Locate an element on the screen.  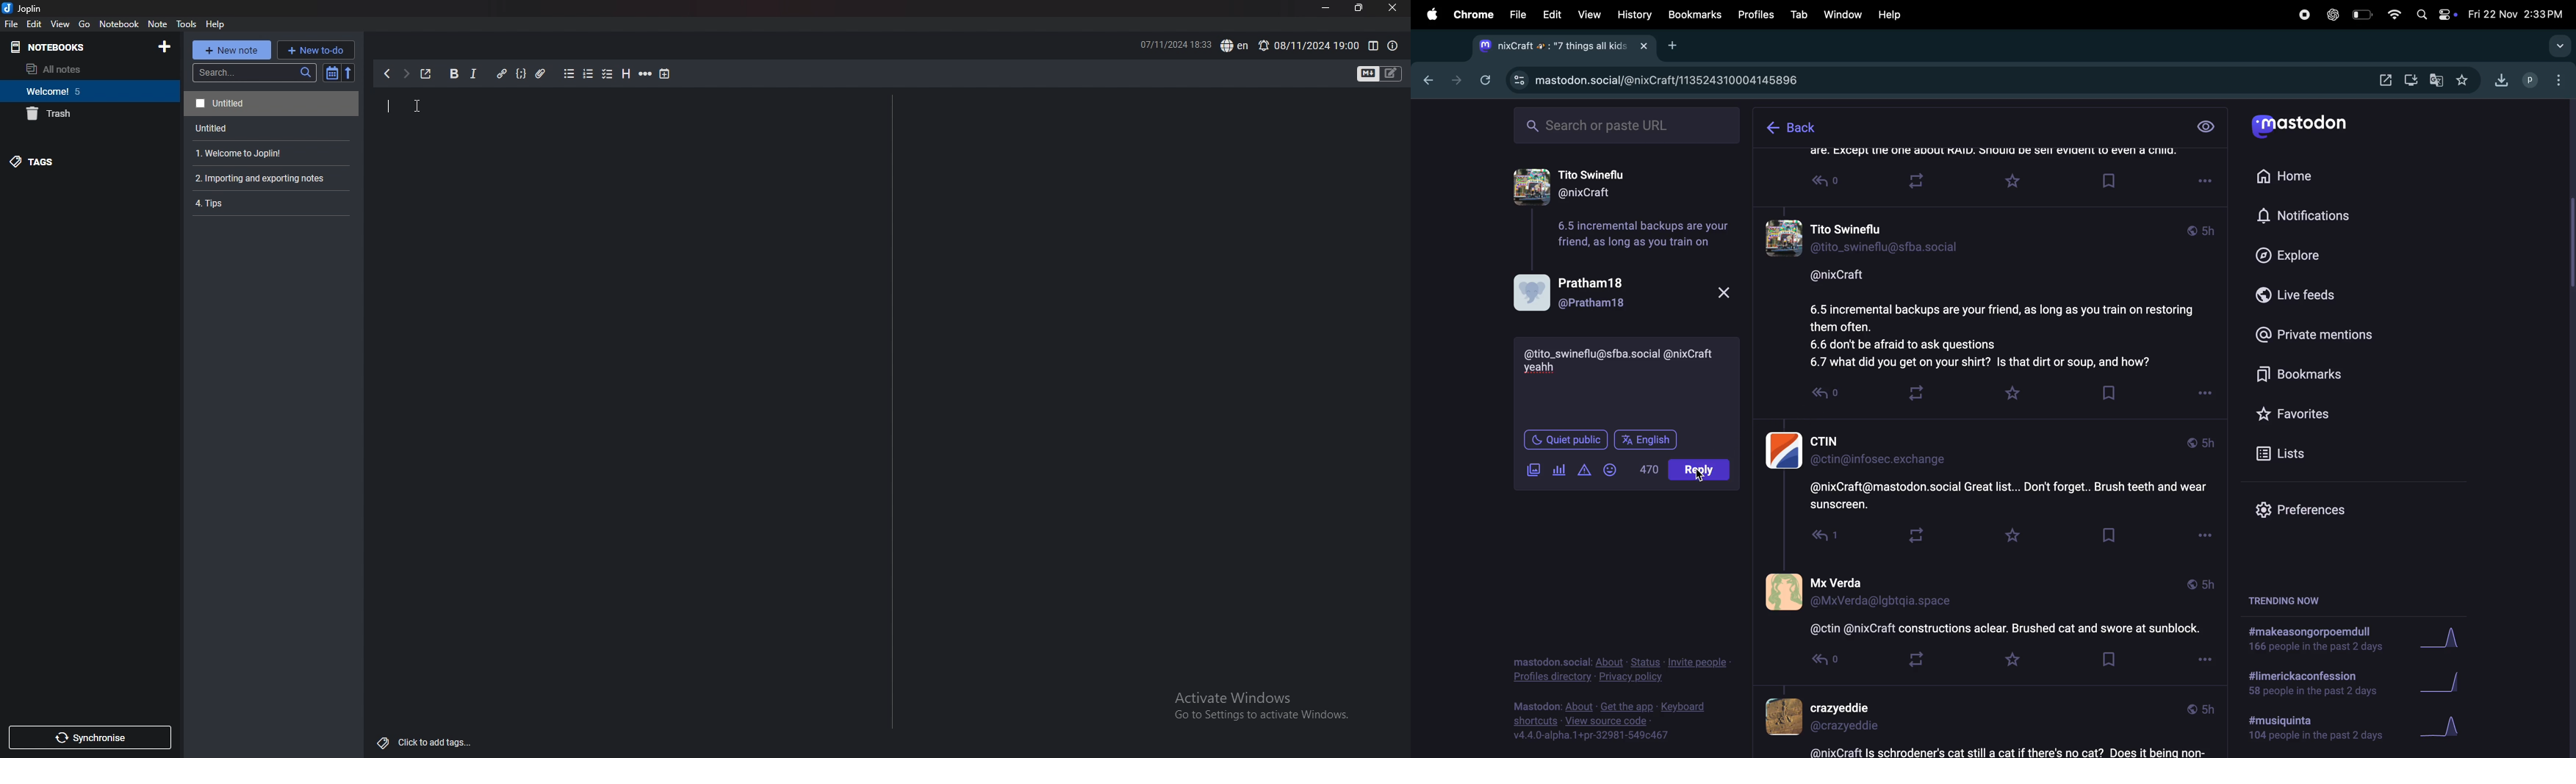
options is located at coordinates (2203, 396).